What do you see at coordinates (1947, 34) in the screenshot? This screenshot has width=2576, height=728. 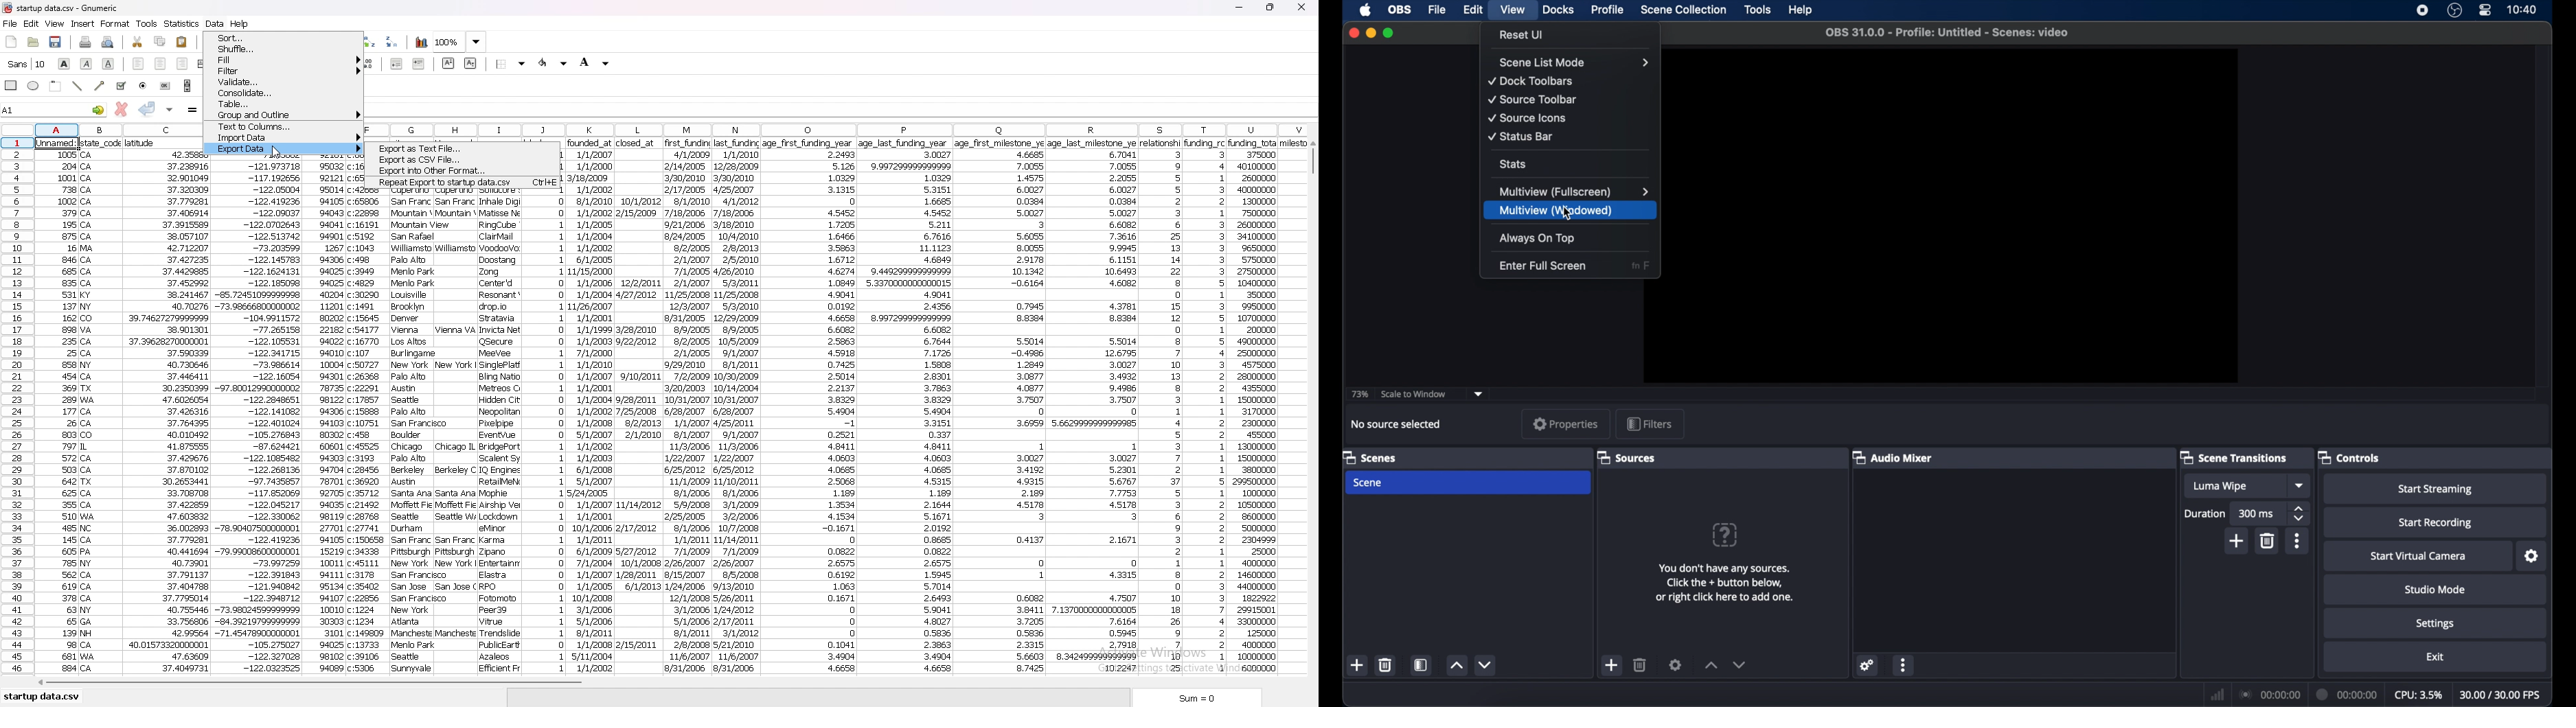 I see `OBS 31.0.0 - Profile: Untitled - Scenes: video` at bounding box center [1947, 34].